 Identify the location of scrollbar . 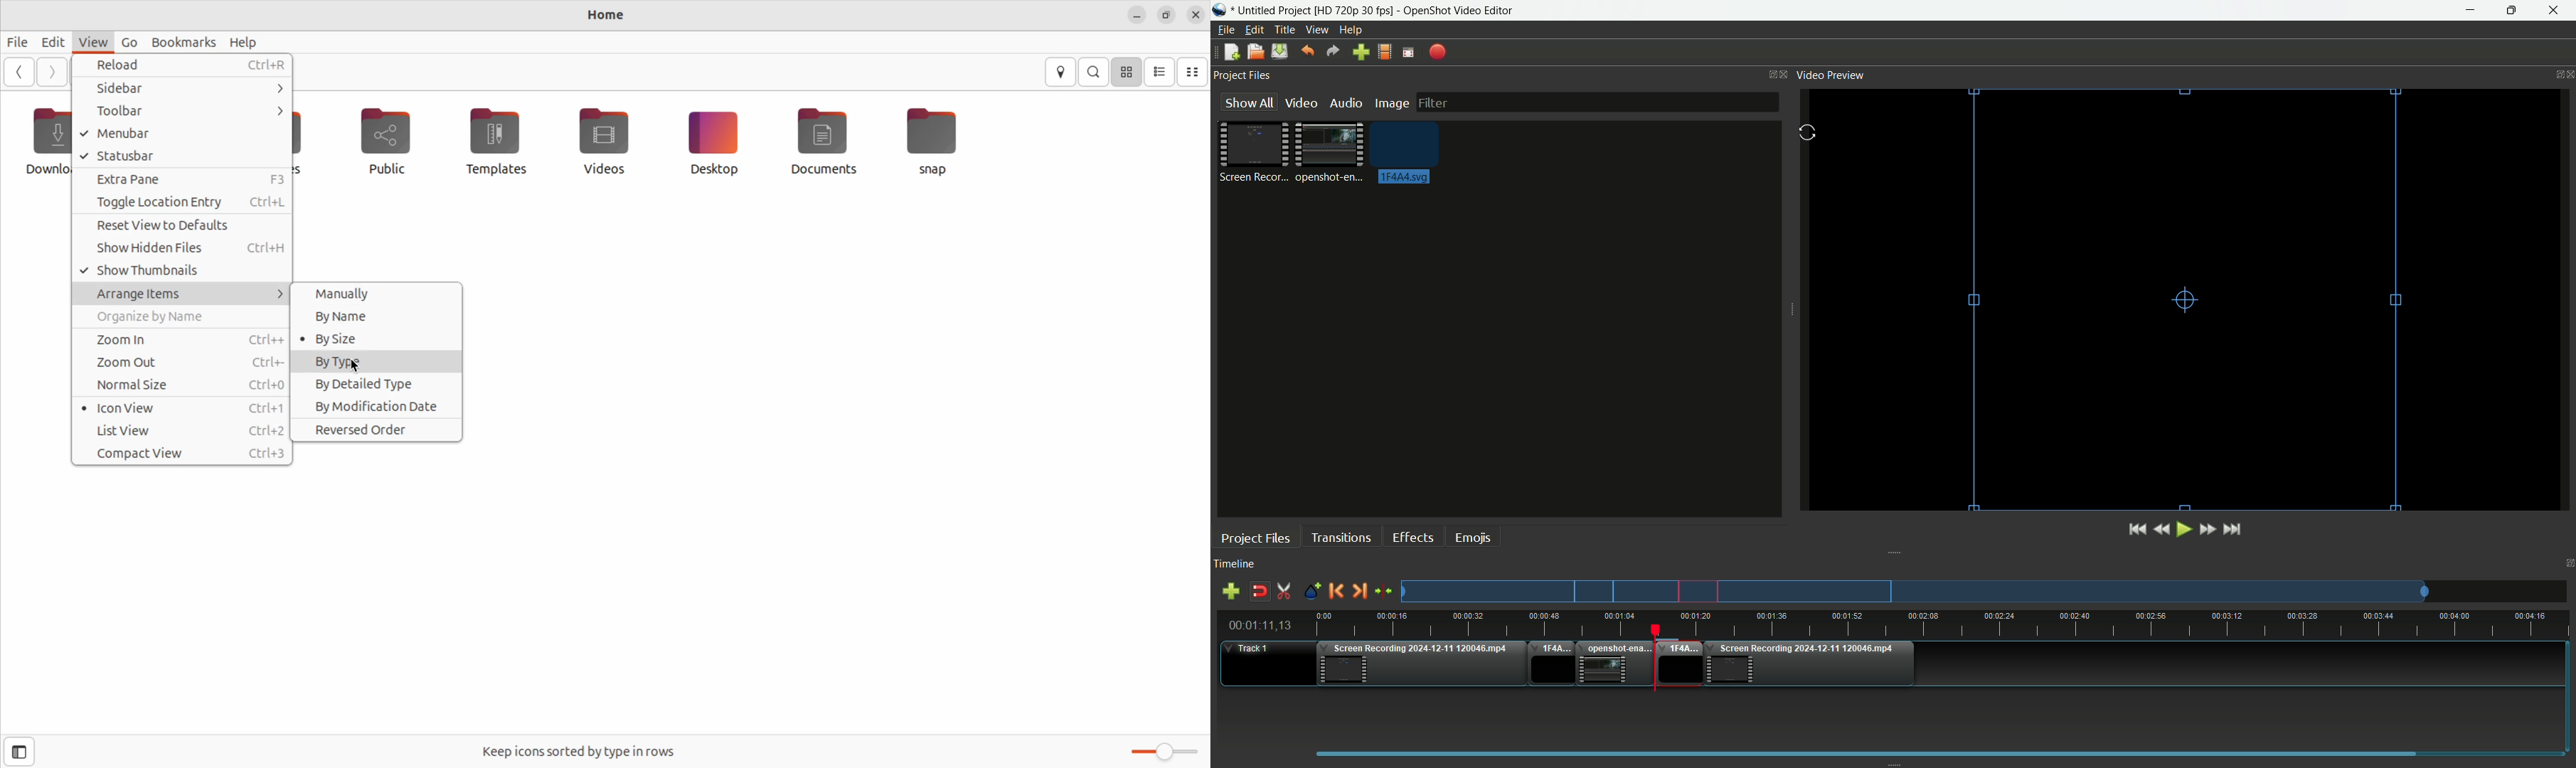
(1934, 752).